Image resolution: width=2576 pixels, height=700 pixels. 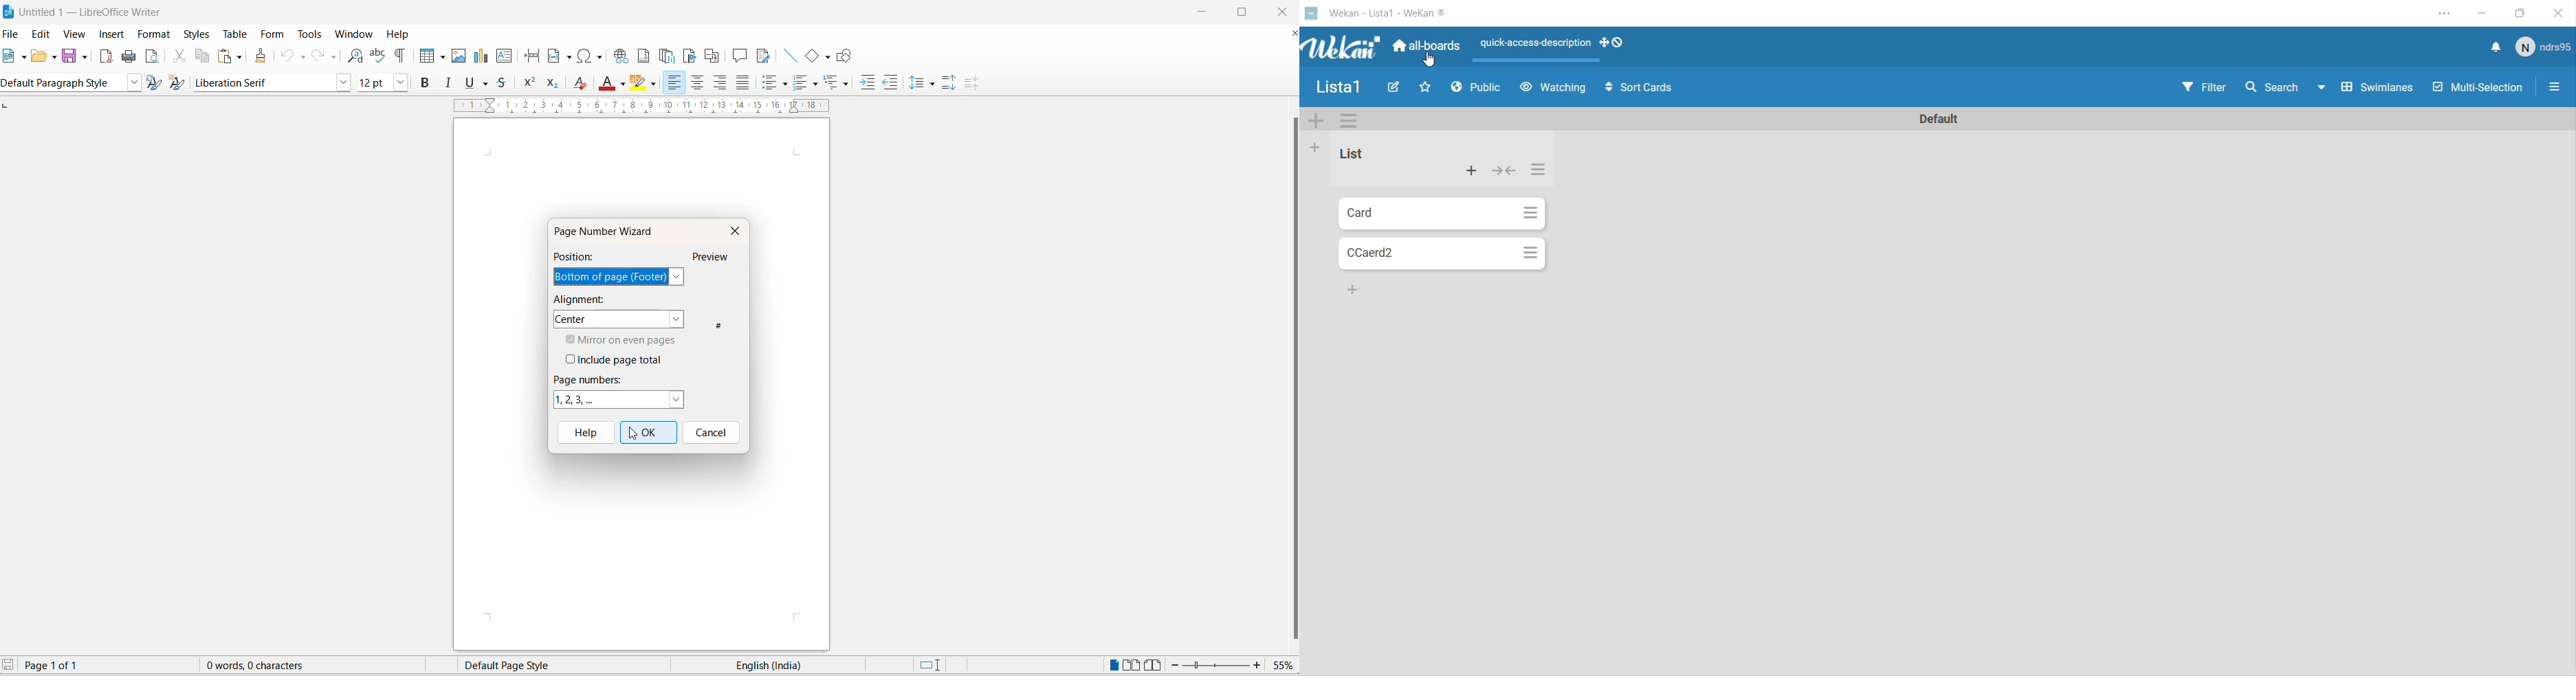 I want to click on new file, so click(x=8, y=56).